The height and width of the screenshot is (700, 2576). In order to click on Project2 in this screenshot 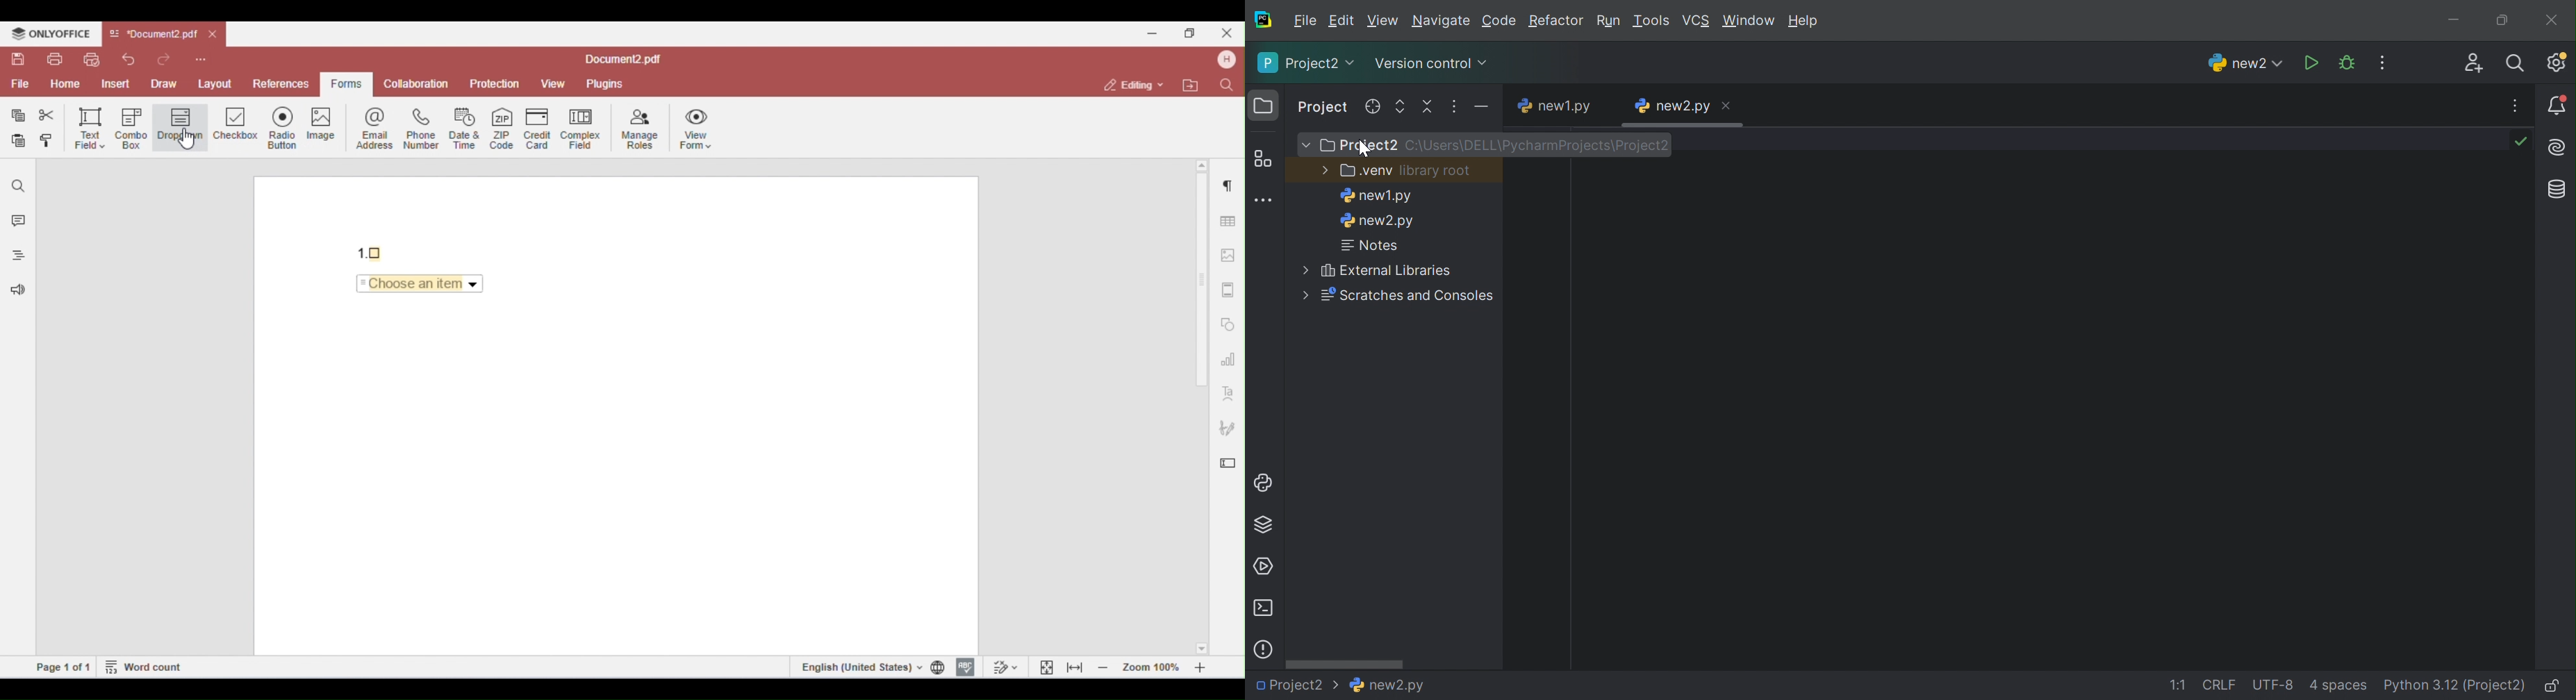, I will do `click(1305, 65)`.